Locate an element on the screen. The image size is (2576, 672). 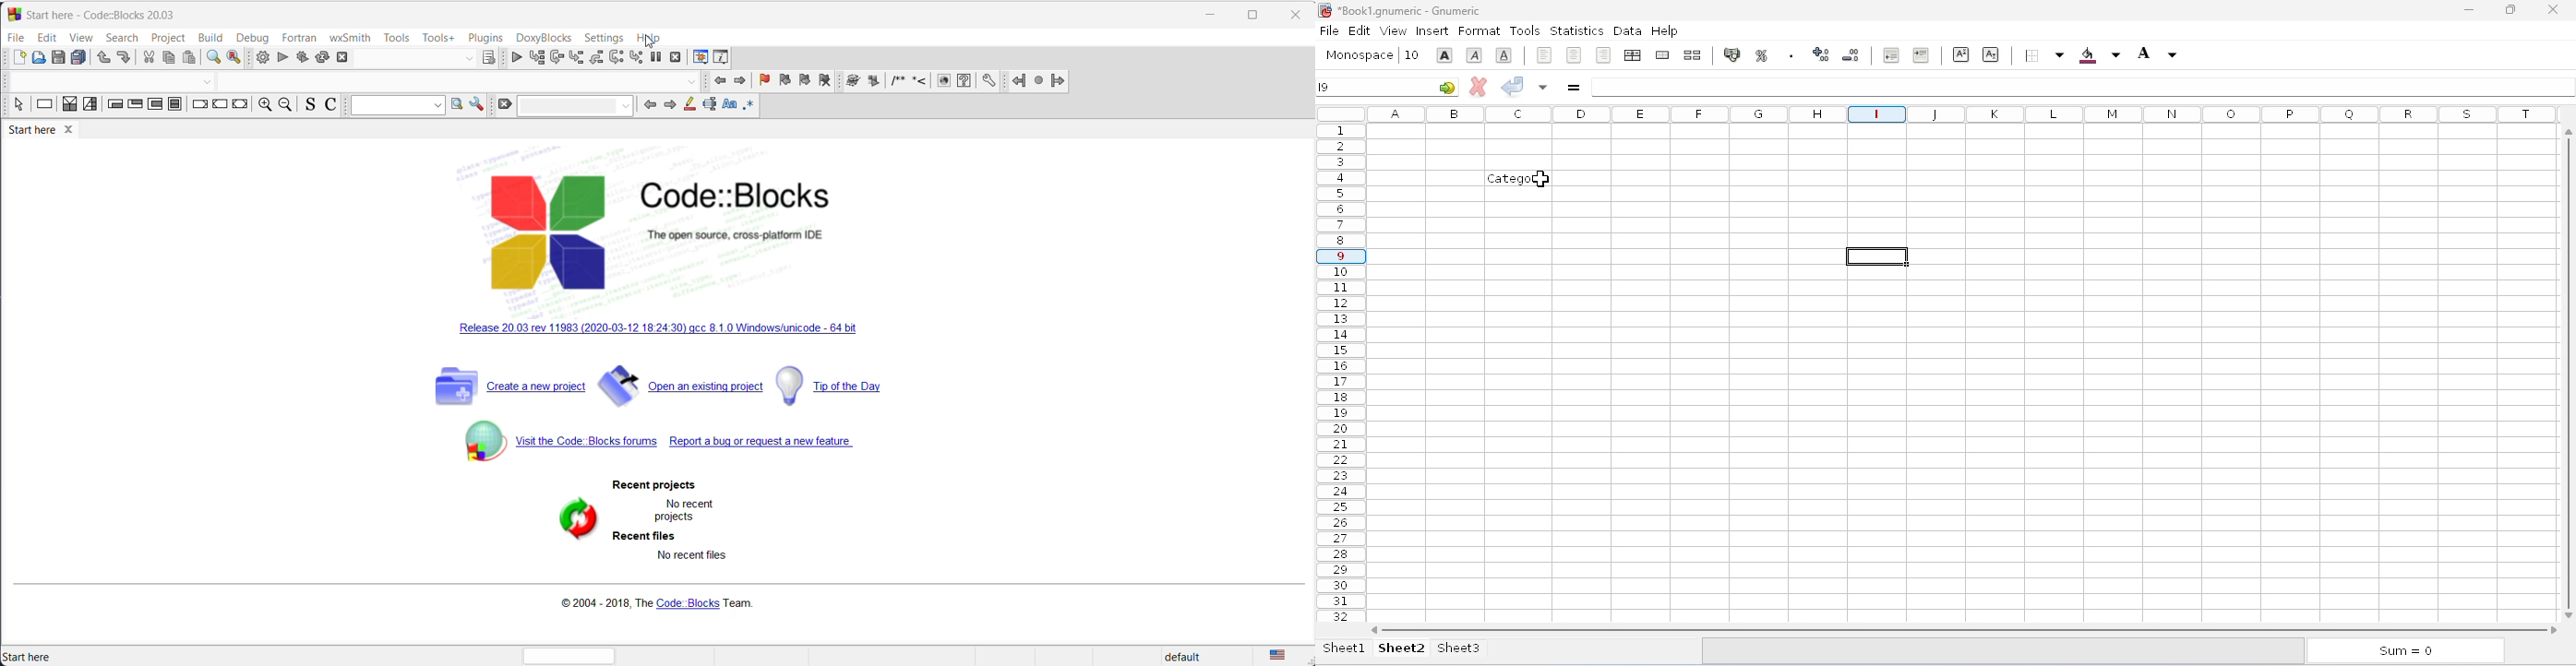
minimize is located at coordinates (1211, 13).